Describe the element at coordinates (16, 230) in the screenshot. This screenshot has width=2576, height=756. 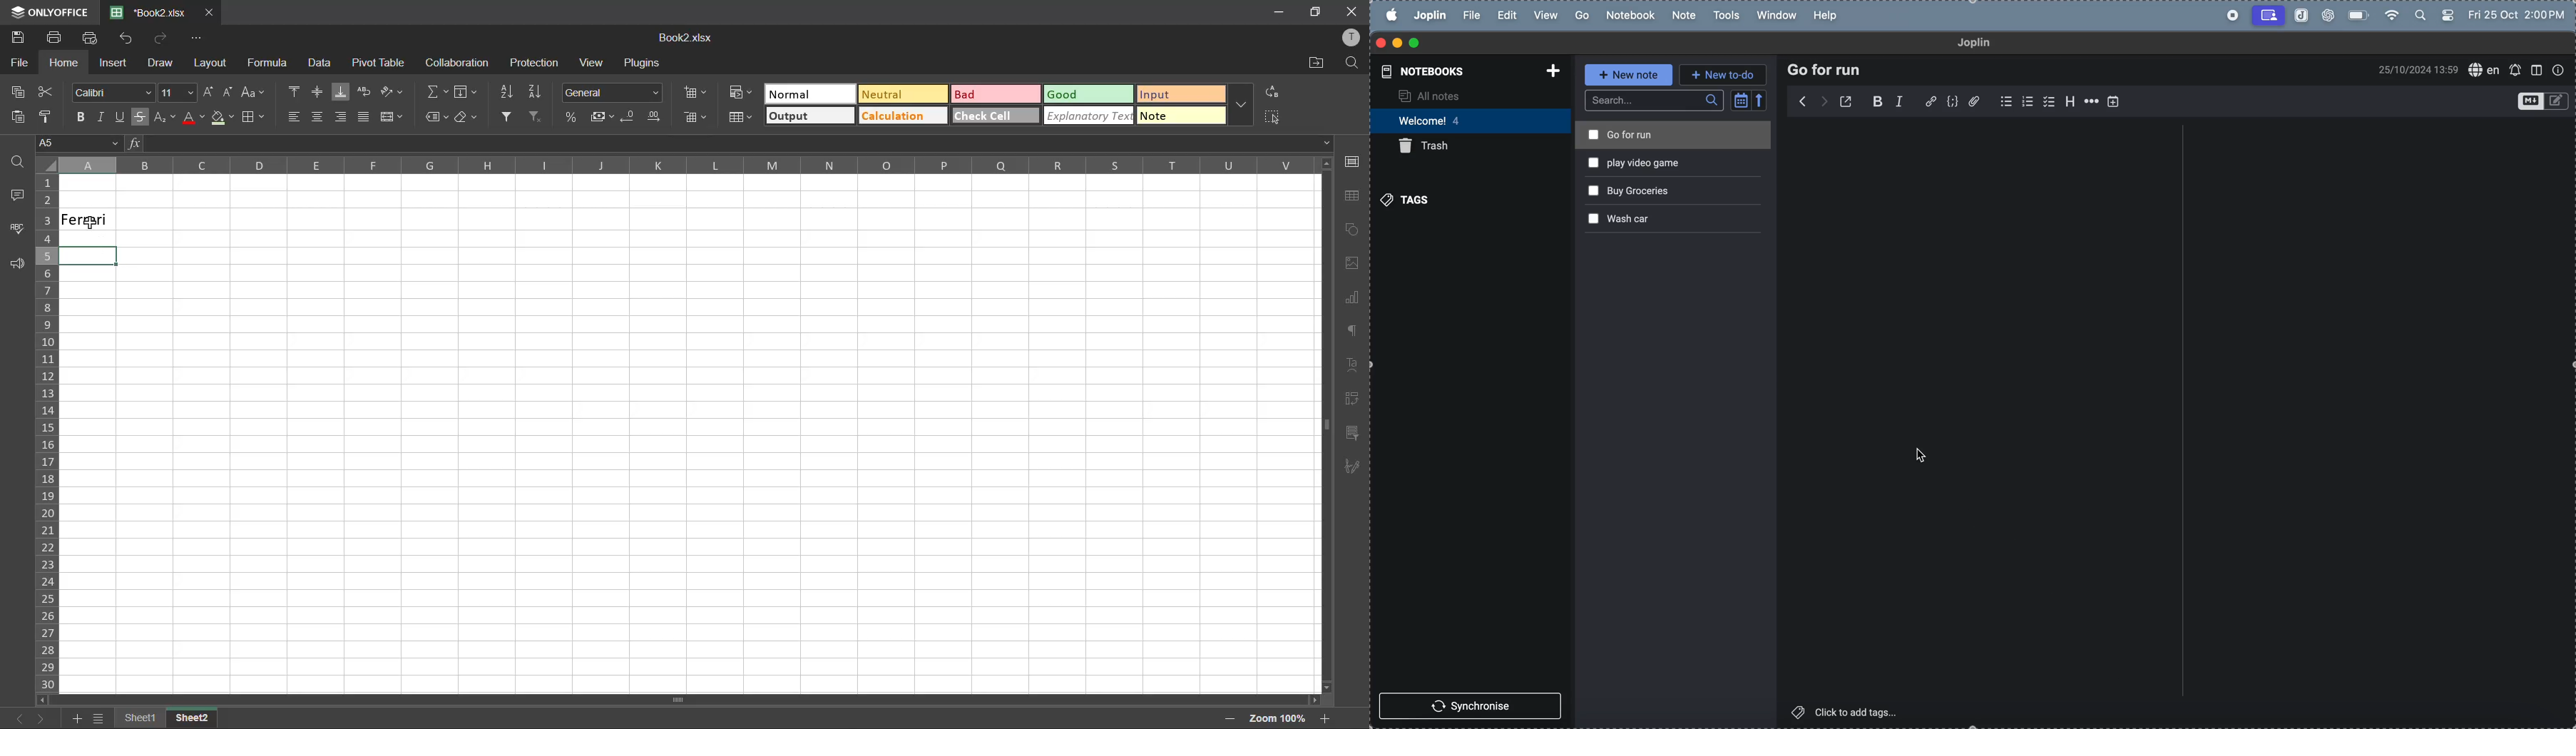
I see `spellcheck` at that location.